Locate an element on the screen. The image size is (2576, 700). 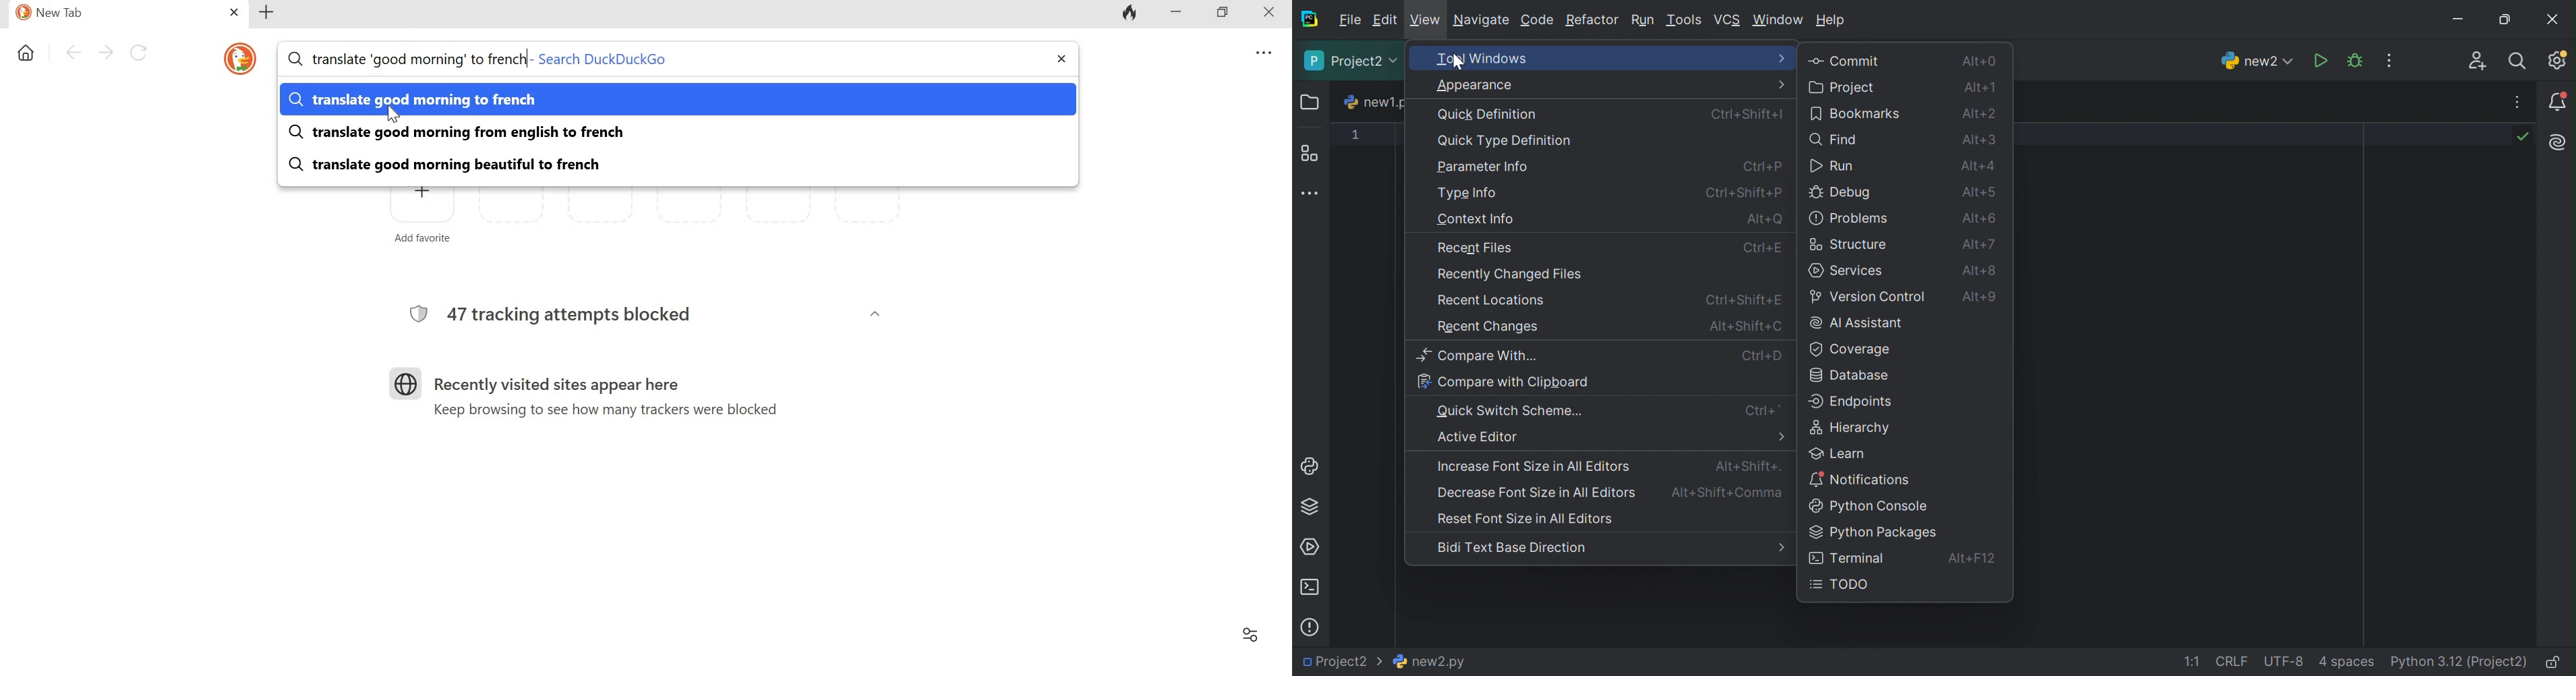
Quick Switch Scheme... is located at coordinates (1511, 411).